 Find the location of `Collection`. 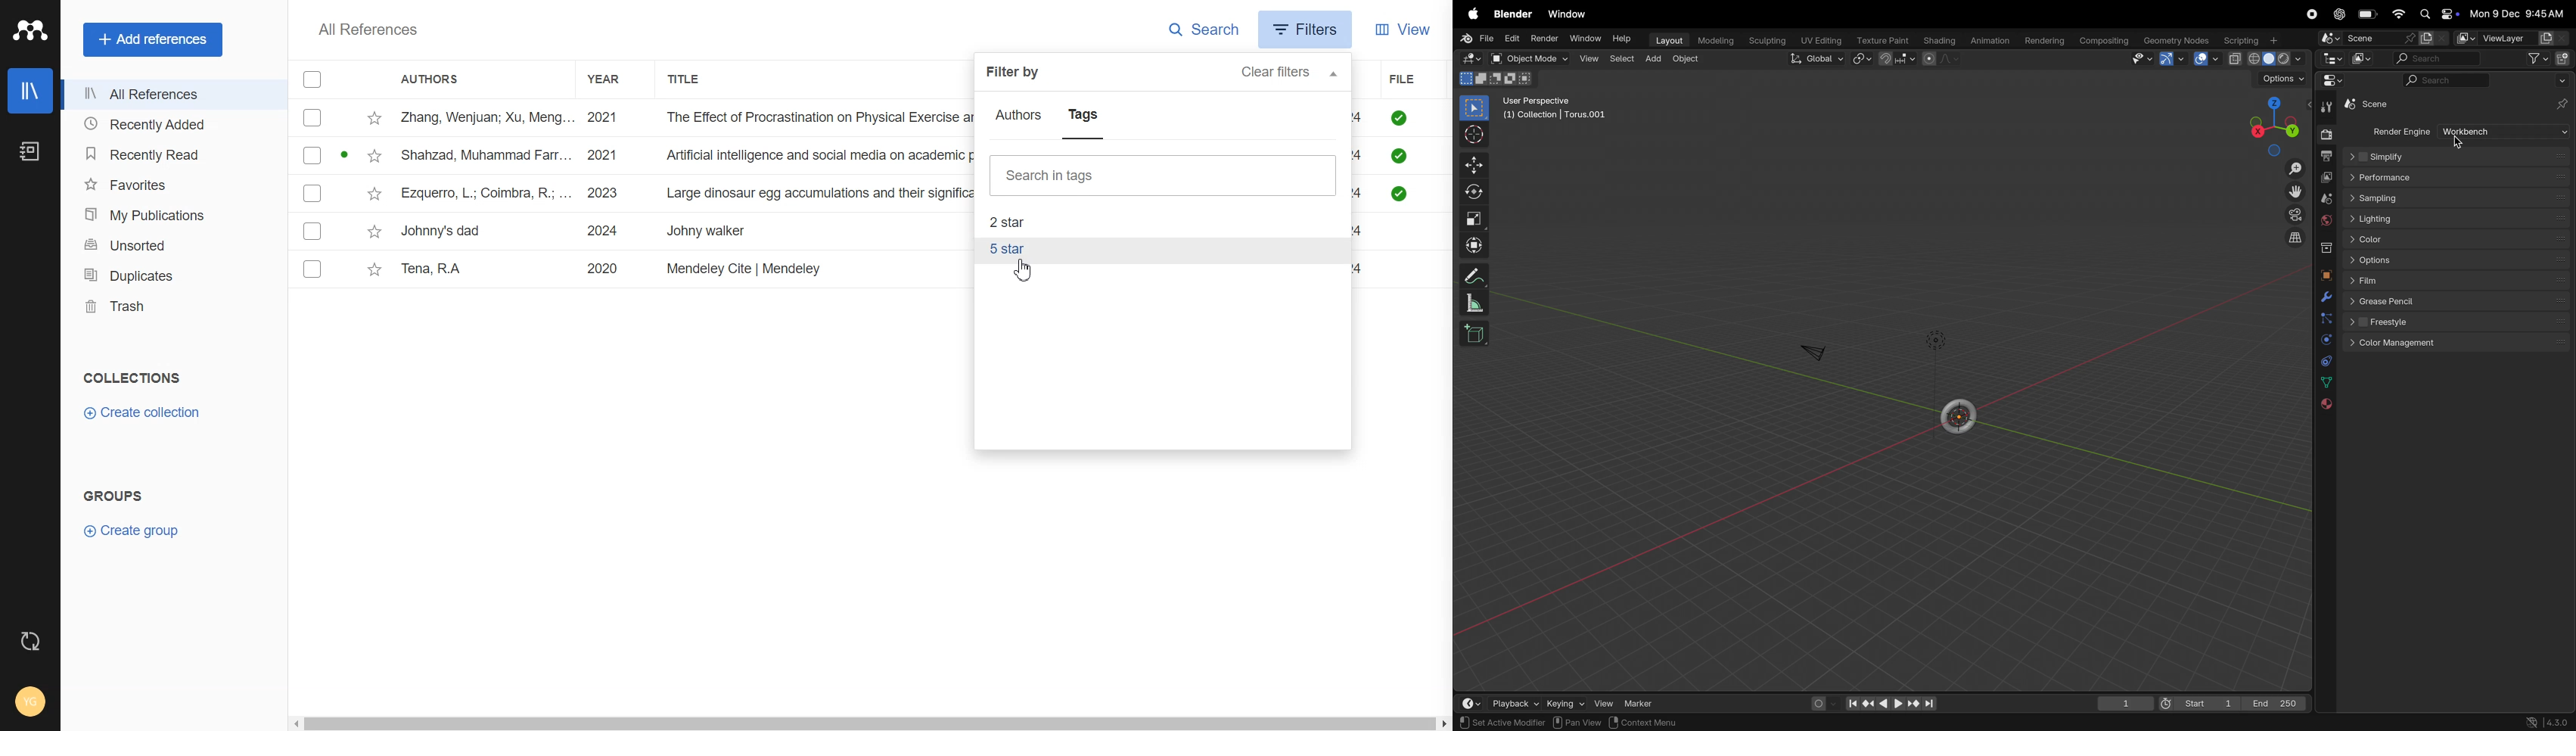

Collection is located at coordinates (133, 378).